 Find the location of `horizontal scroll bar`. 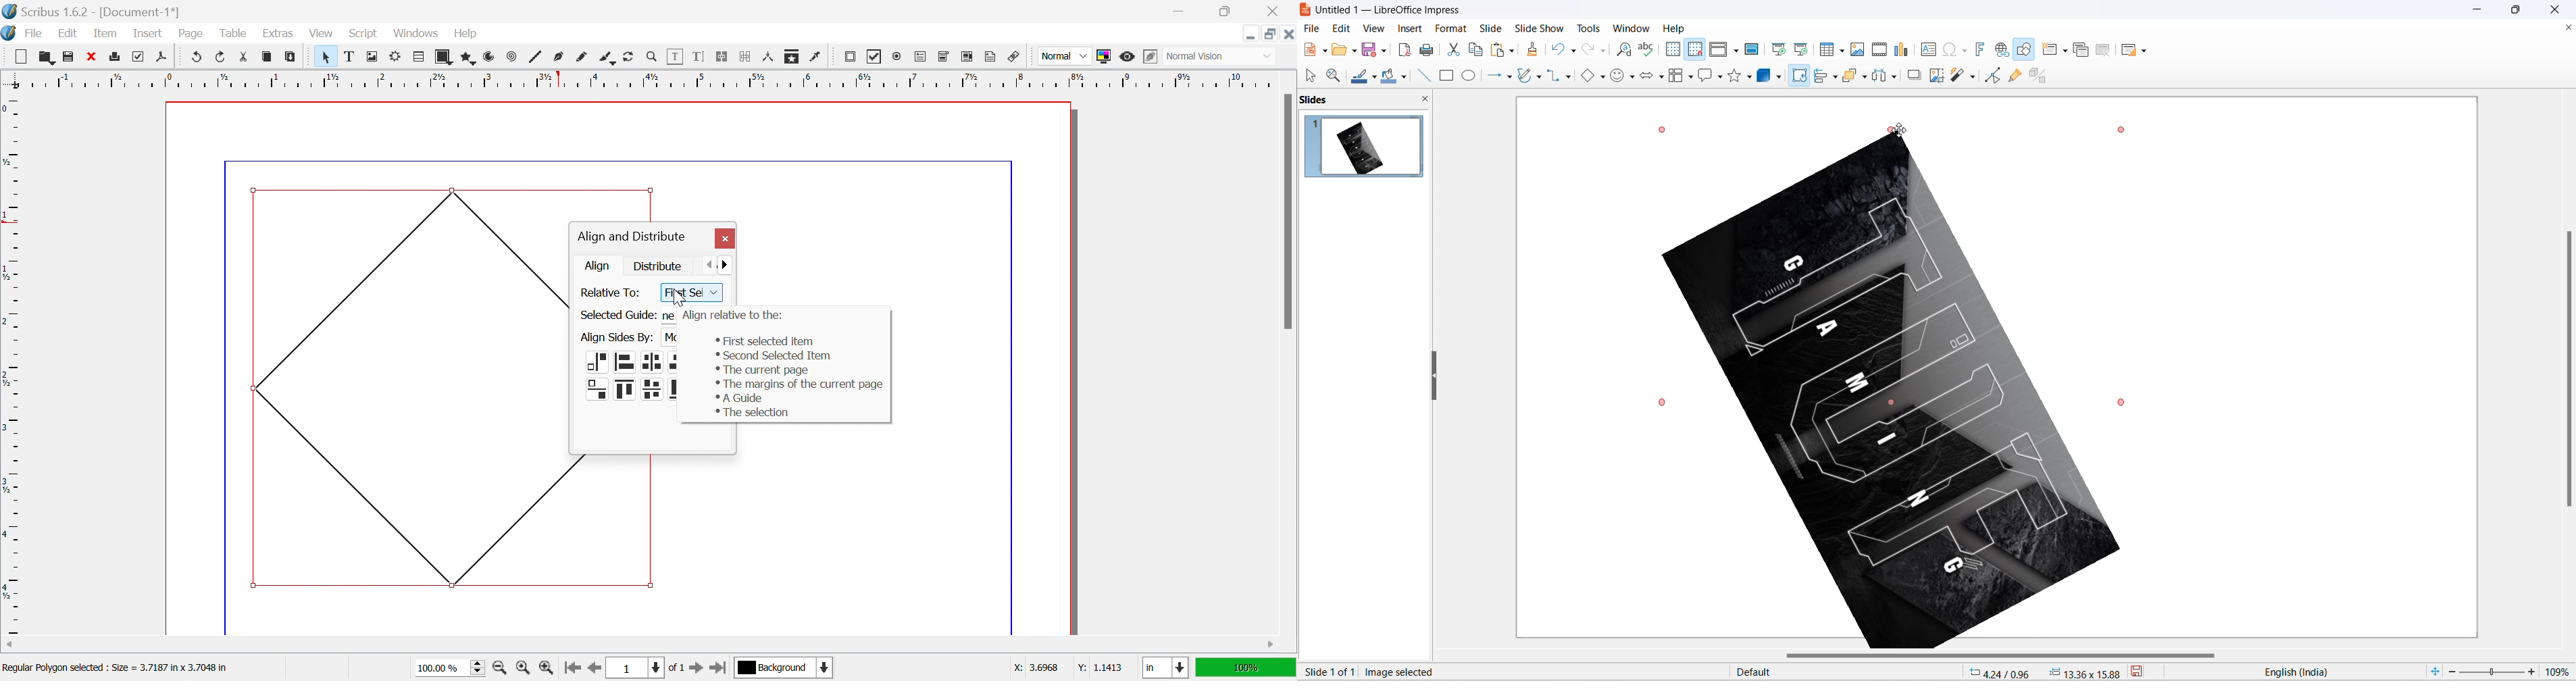

horizontal scroll bar is located at coordinates (2004, 656).